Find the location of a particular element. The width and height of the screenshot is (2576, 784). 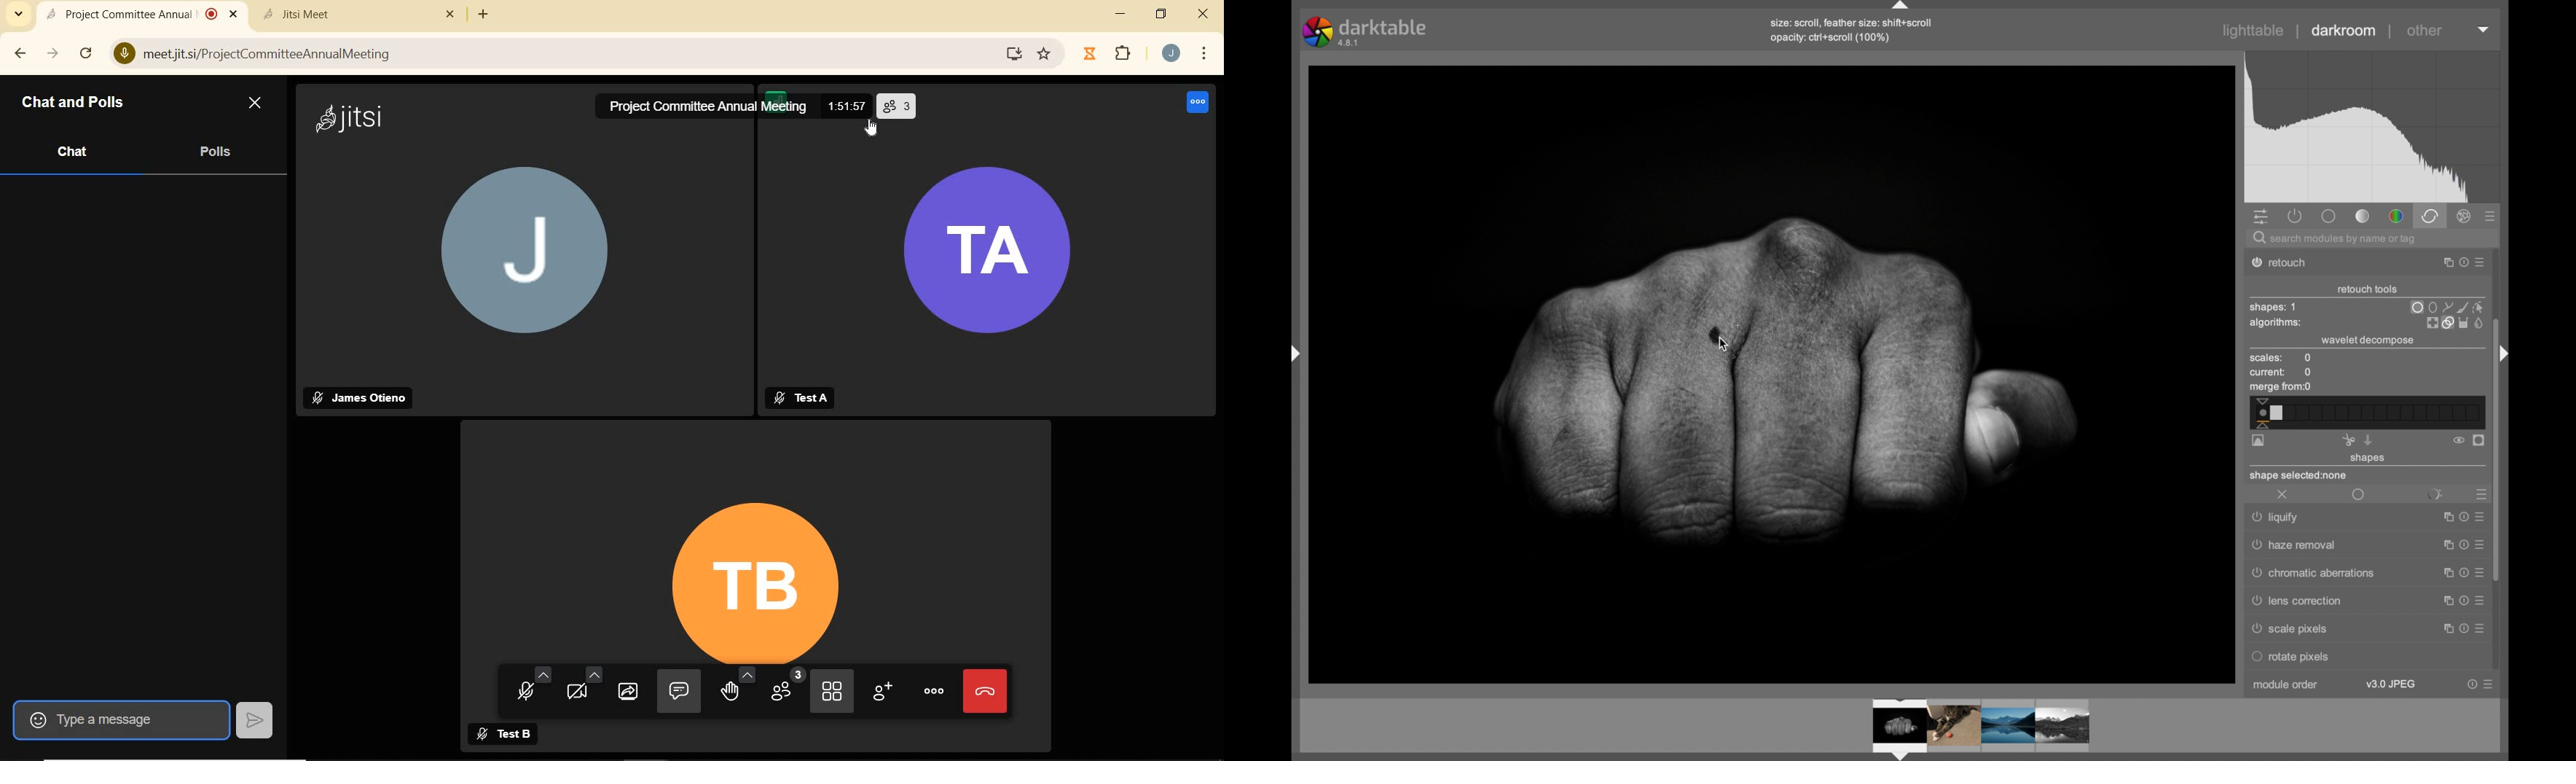

size: scroll, feather size: shift+scrollopacity: ctrl+scroll (100%) is located at coordinates (1851, 32).